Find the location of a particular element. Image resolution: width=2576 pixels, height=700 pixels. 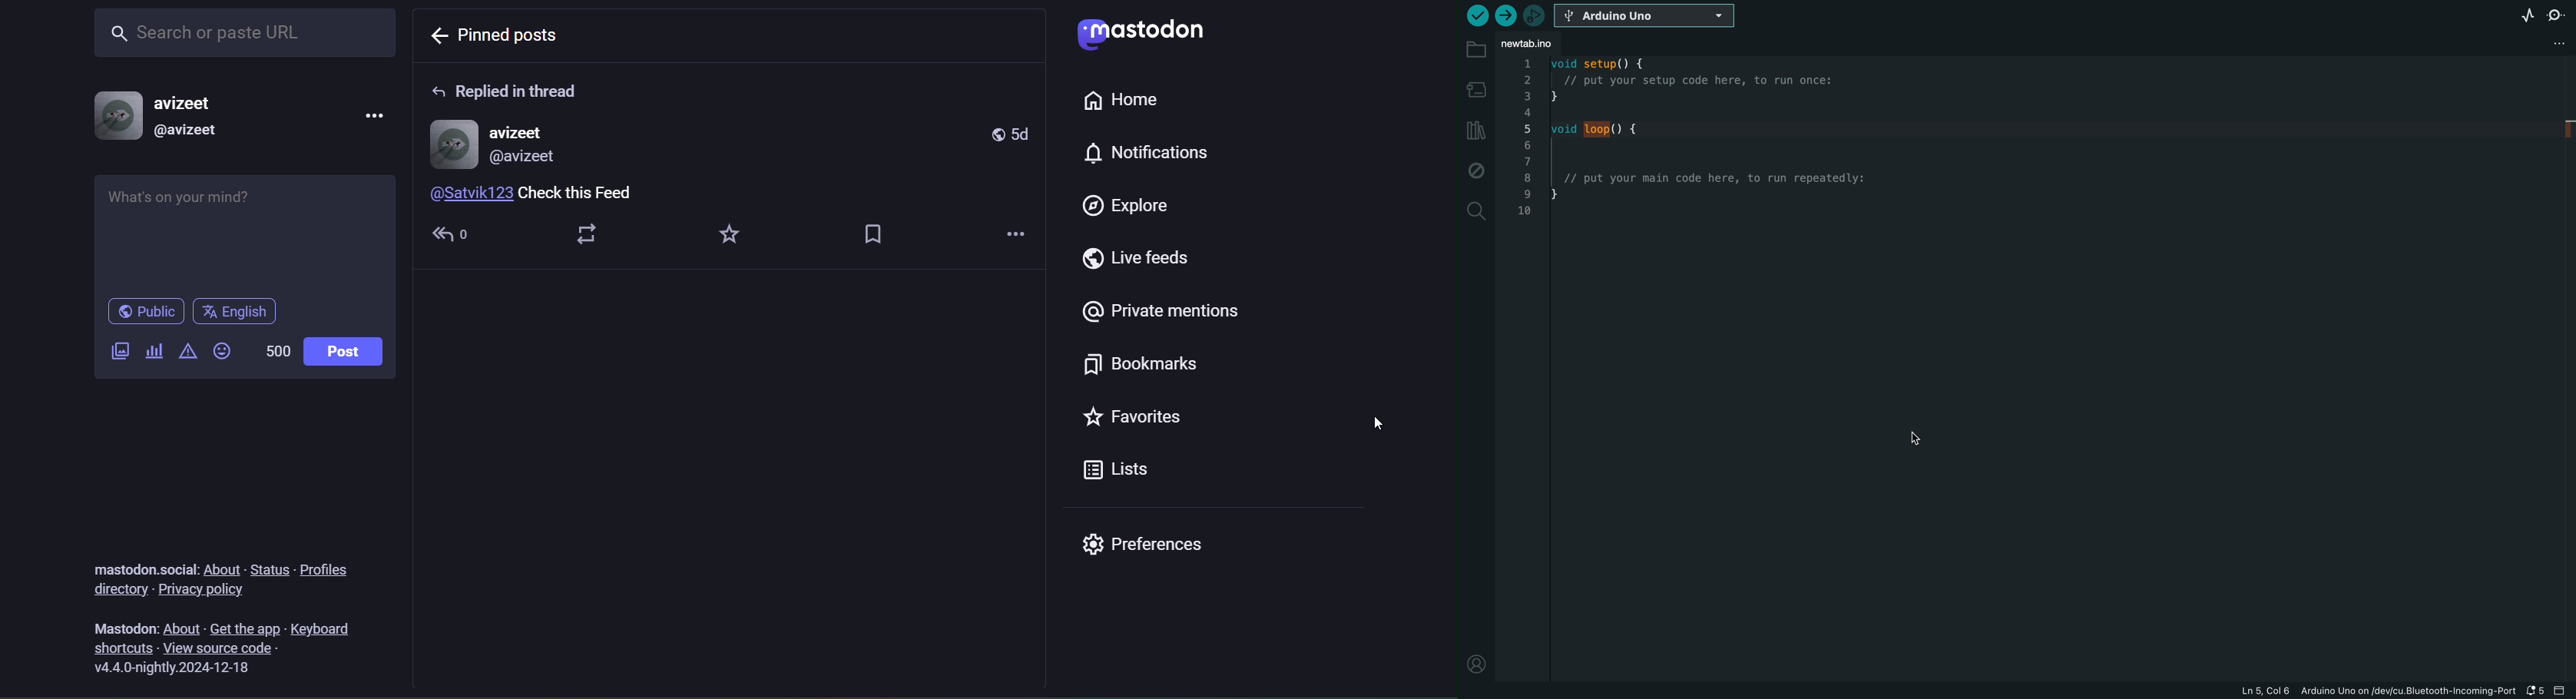

text is located at coordinates (121, 624).